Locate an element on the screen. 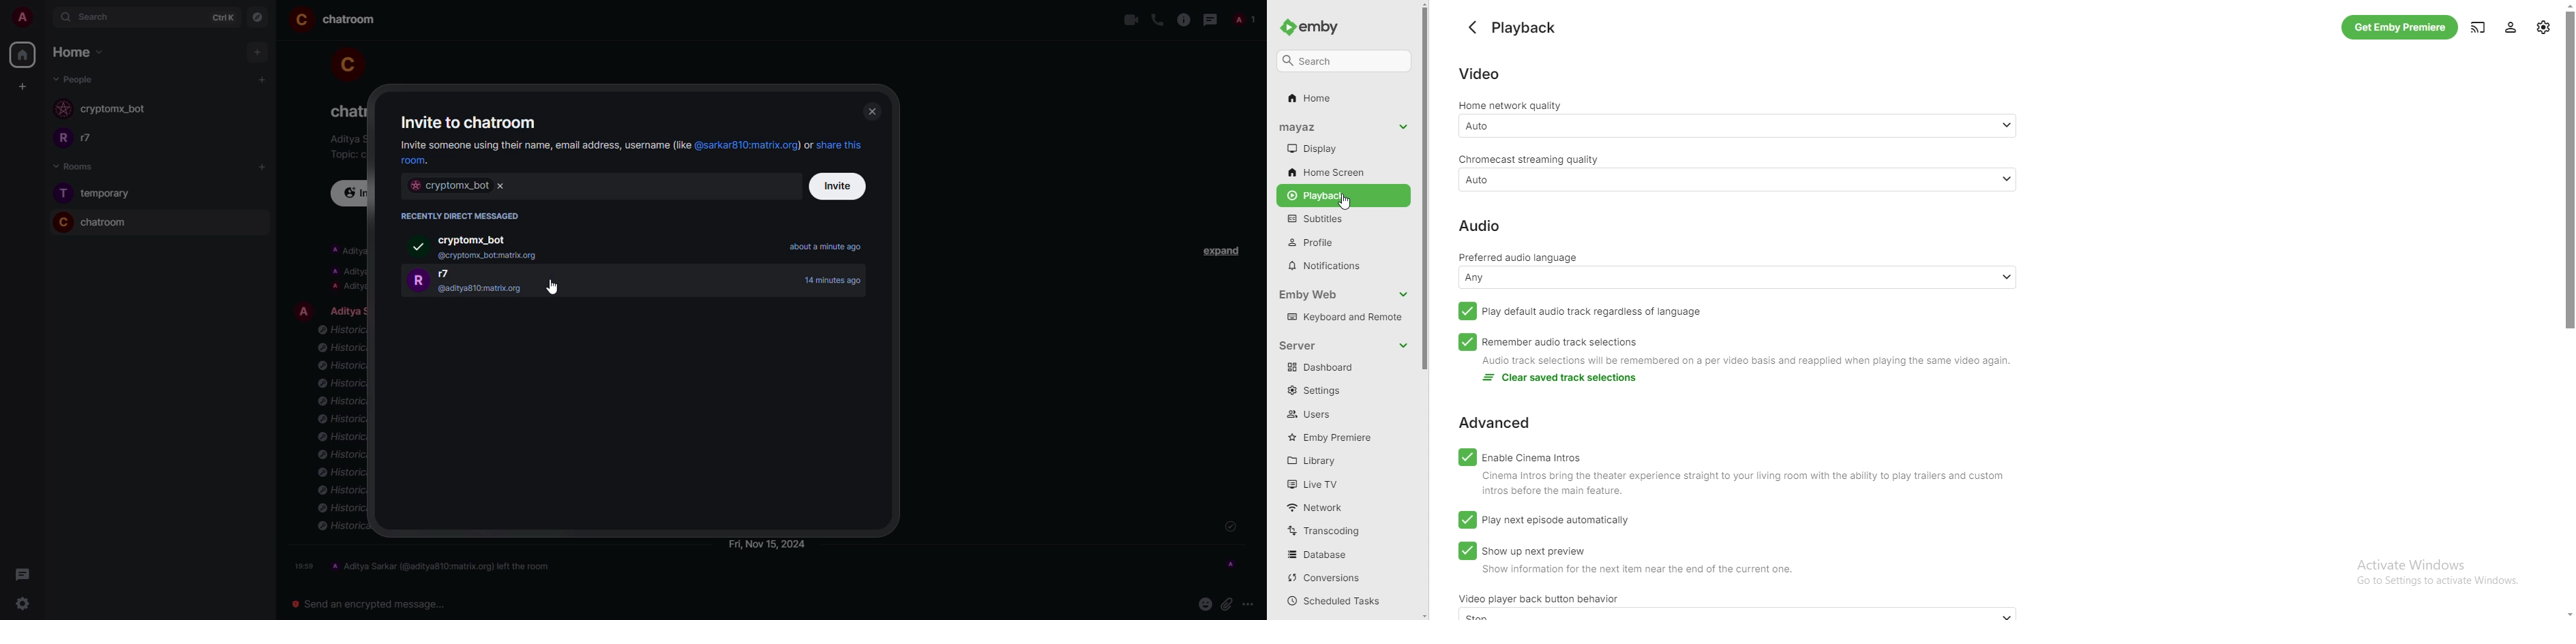 This screenshot has width=2576, height=644. home is located at coordinates (1341, 99).